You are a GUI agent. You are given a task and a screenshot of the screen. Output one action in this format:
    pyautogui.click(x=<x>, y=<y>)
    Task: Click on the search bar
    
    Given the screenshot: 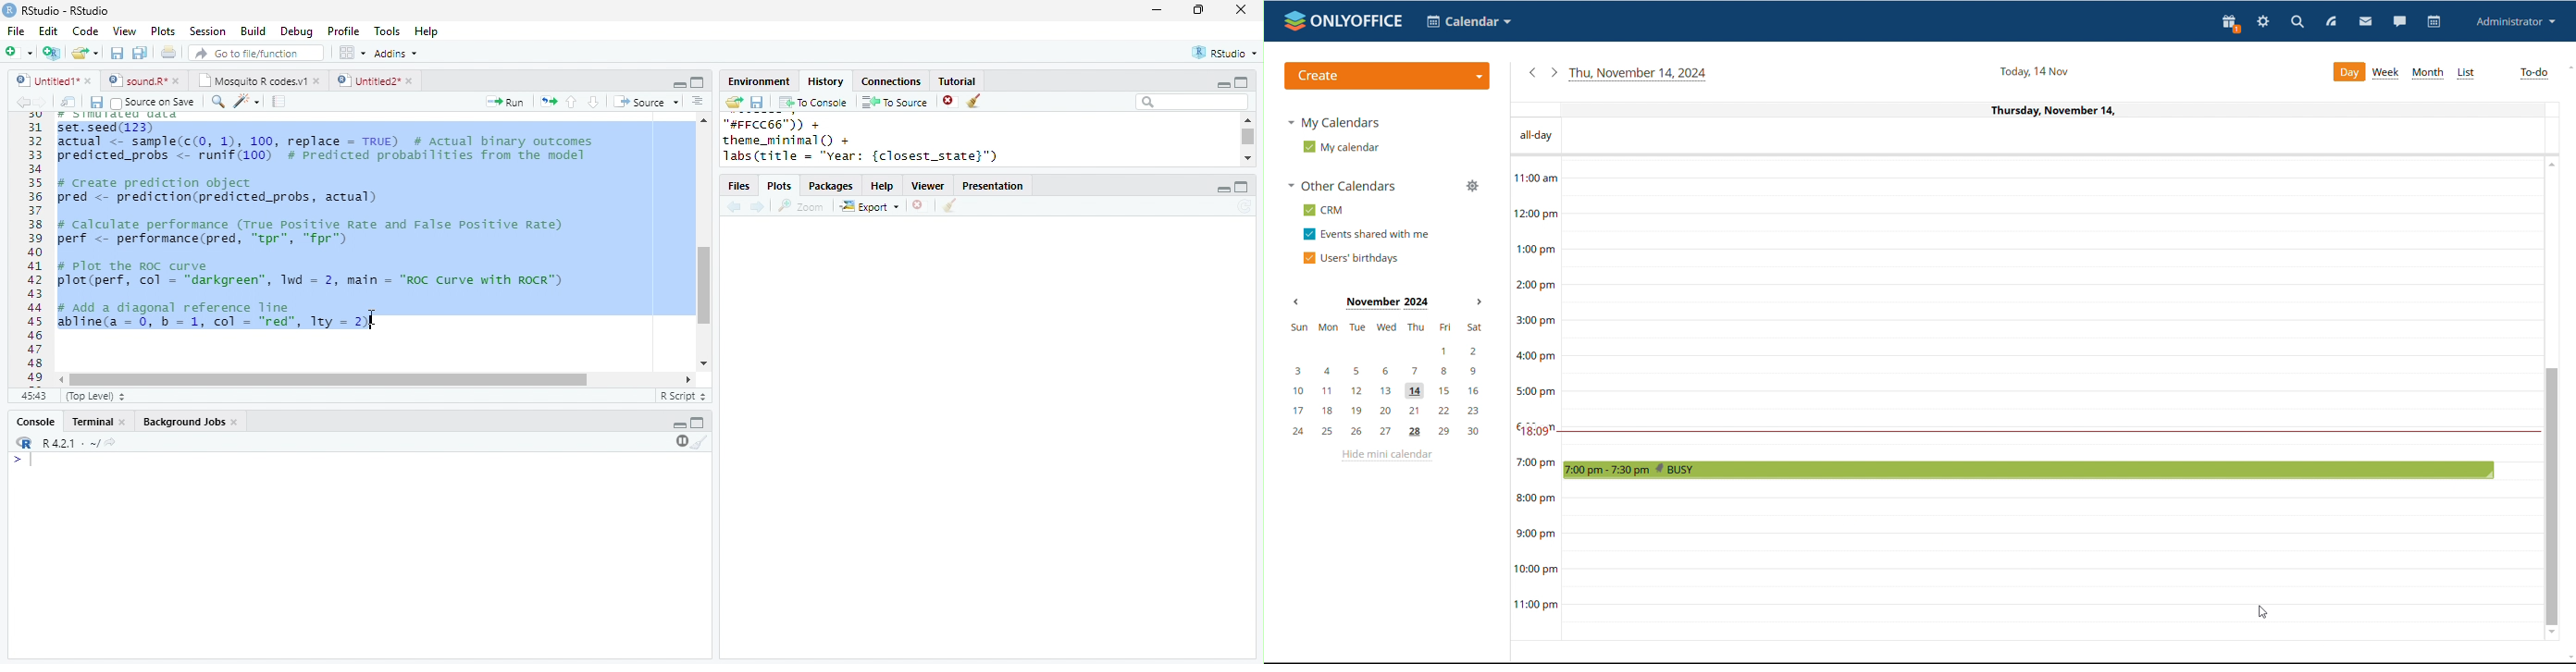 What is the action you would take?
    pyautogui.click(x=1192, y=101)
    